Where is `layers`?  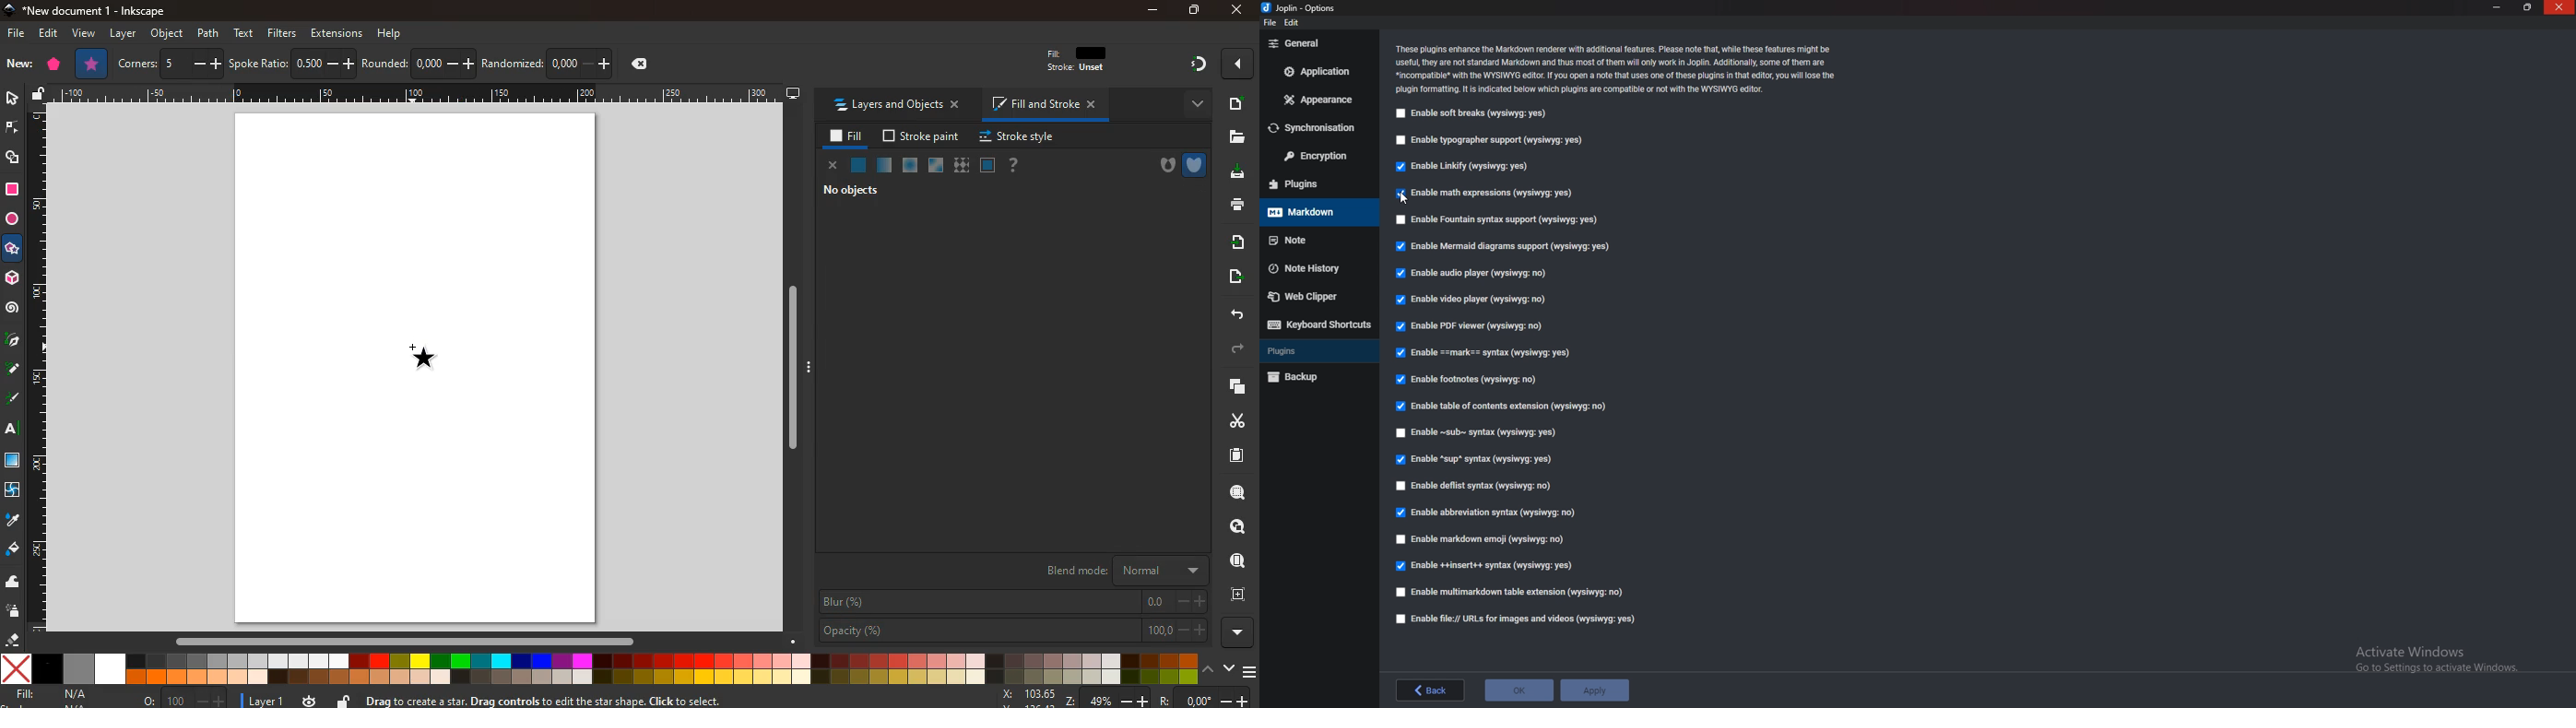 layers is located at coordinates (1230, 386).